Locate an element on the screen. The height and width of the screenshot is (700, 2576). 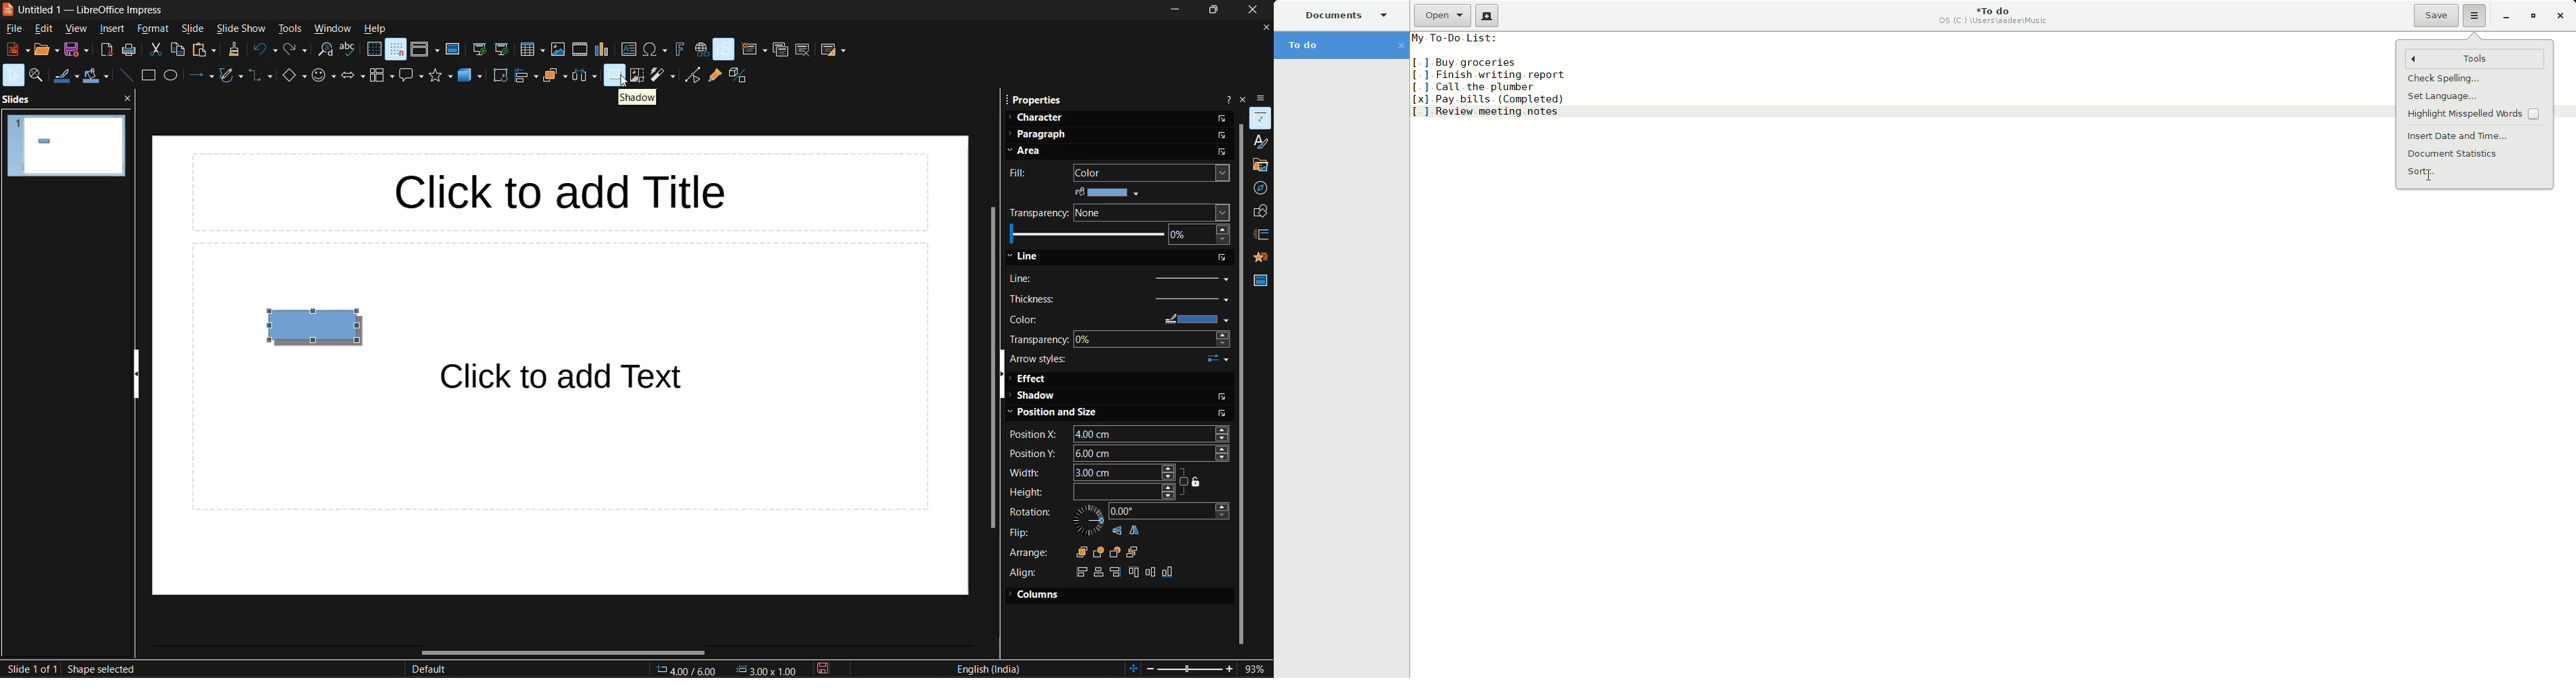
master slides is located at coordinates (1260, 283).